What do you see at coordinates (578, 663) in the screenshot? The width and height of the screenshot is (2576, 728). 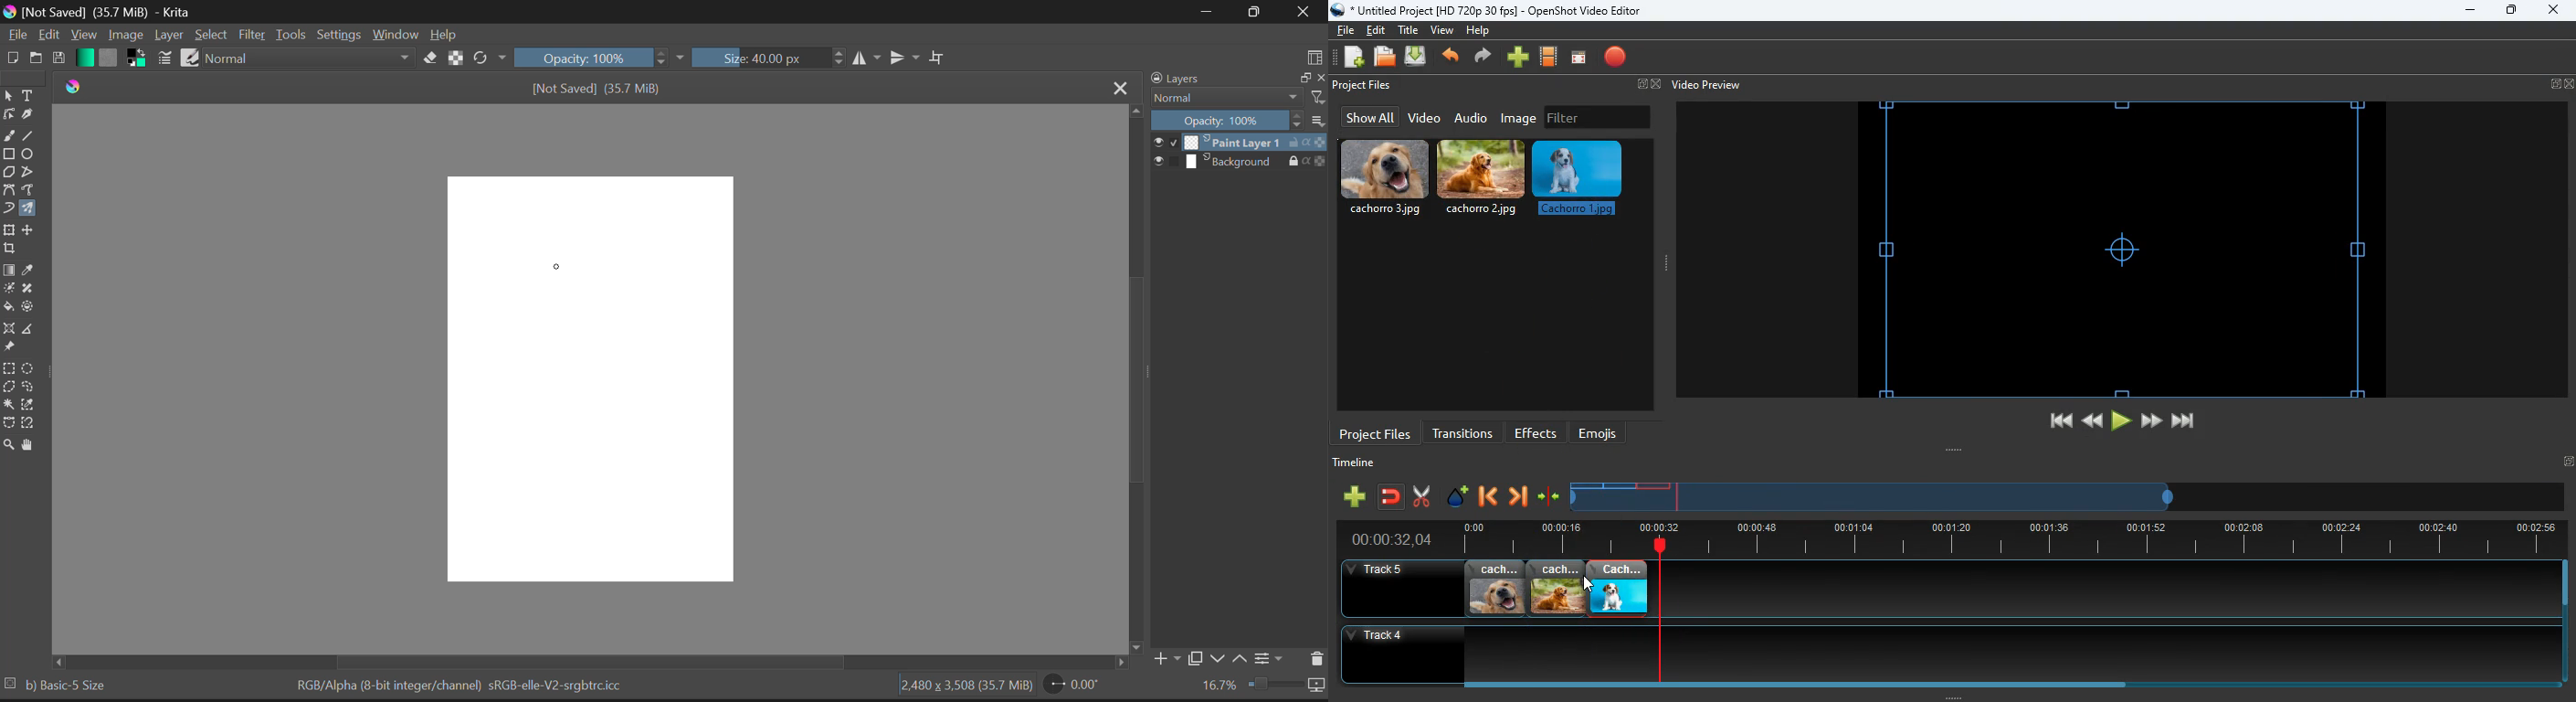 I see `Scroll Bar` at bounding box center [578, 663].